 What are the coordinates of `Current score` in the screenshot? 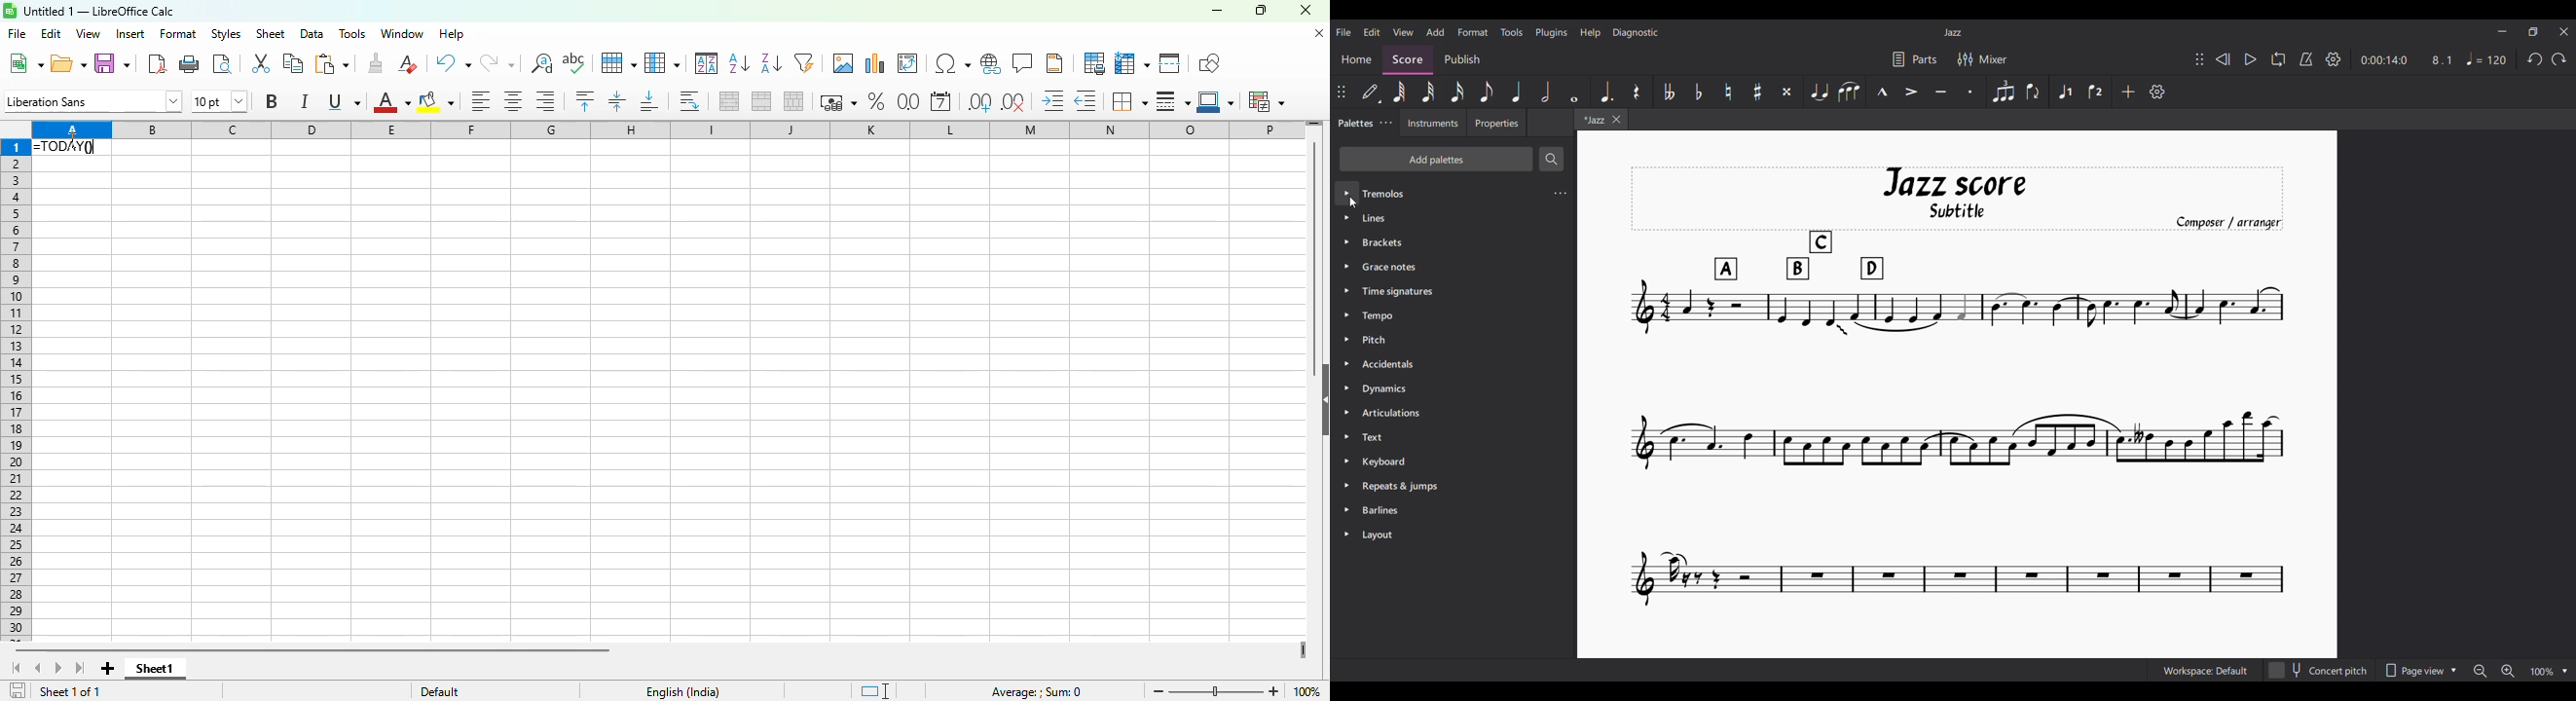 It's located at (1957, 387).